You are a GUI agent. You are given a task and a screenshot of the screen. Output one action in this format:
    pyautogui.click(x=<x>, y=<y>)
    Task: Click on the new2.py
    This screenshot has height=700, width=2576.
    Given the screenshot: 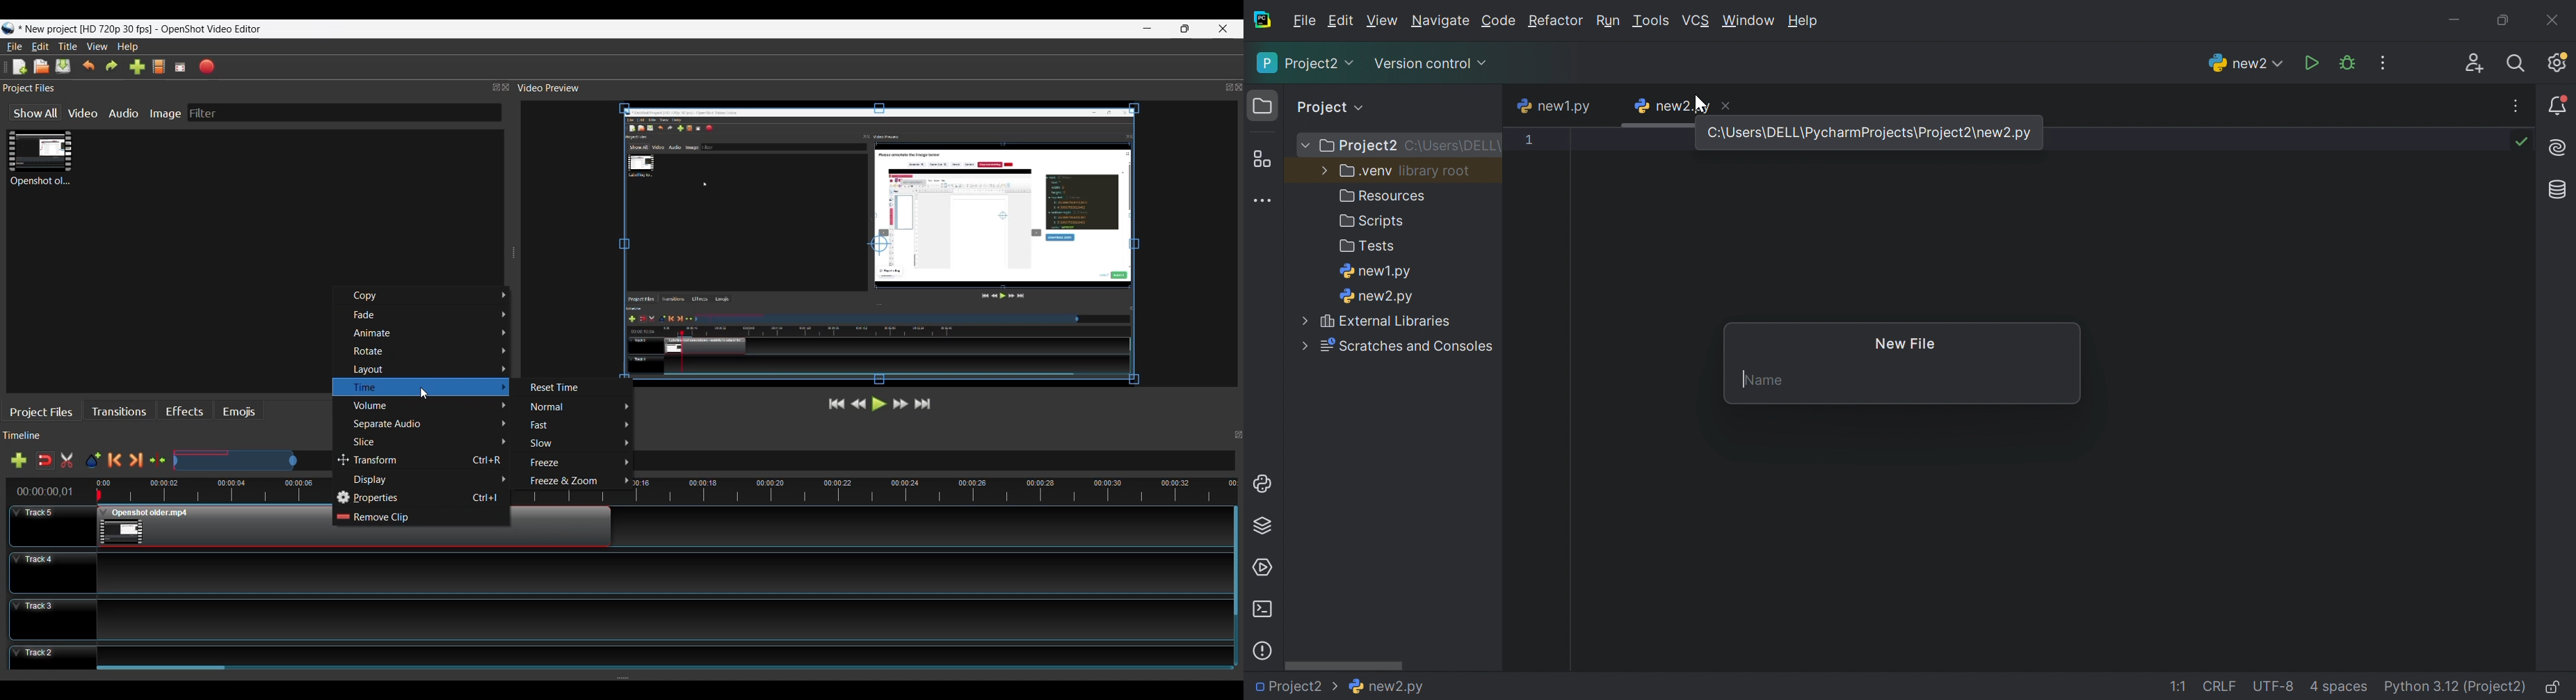 What is the action you would take?
    pyautogui.click(x=1670, y=106)
    